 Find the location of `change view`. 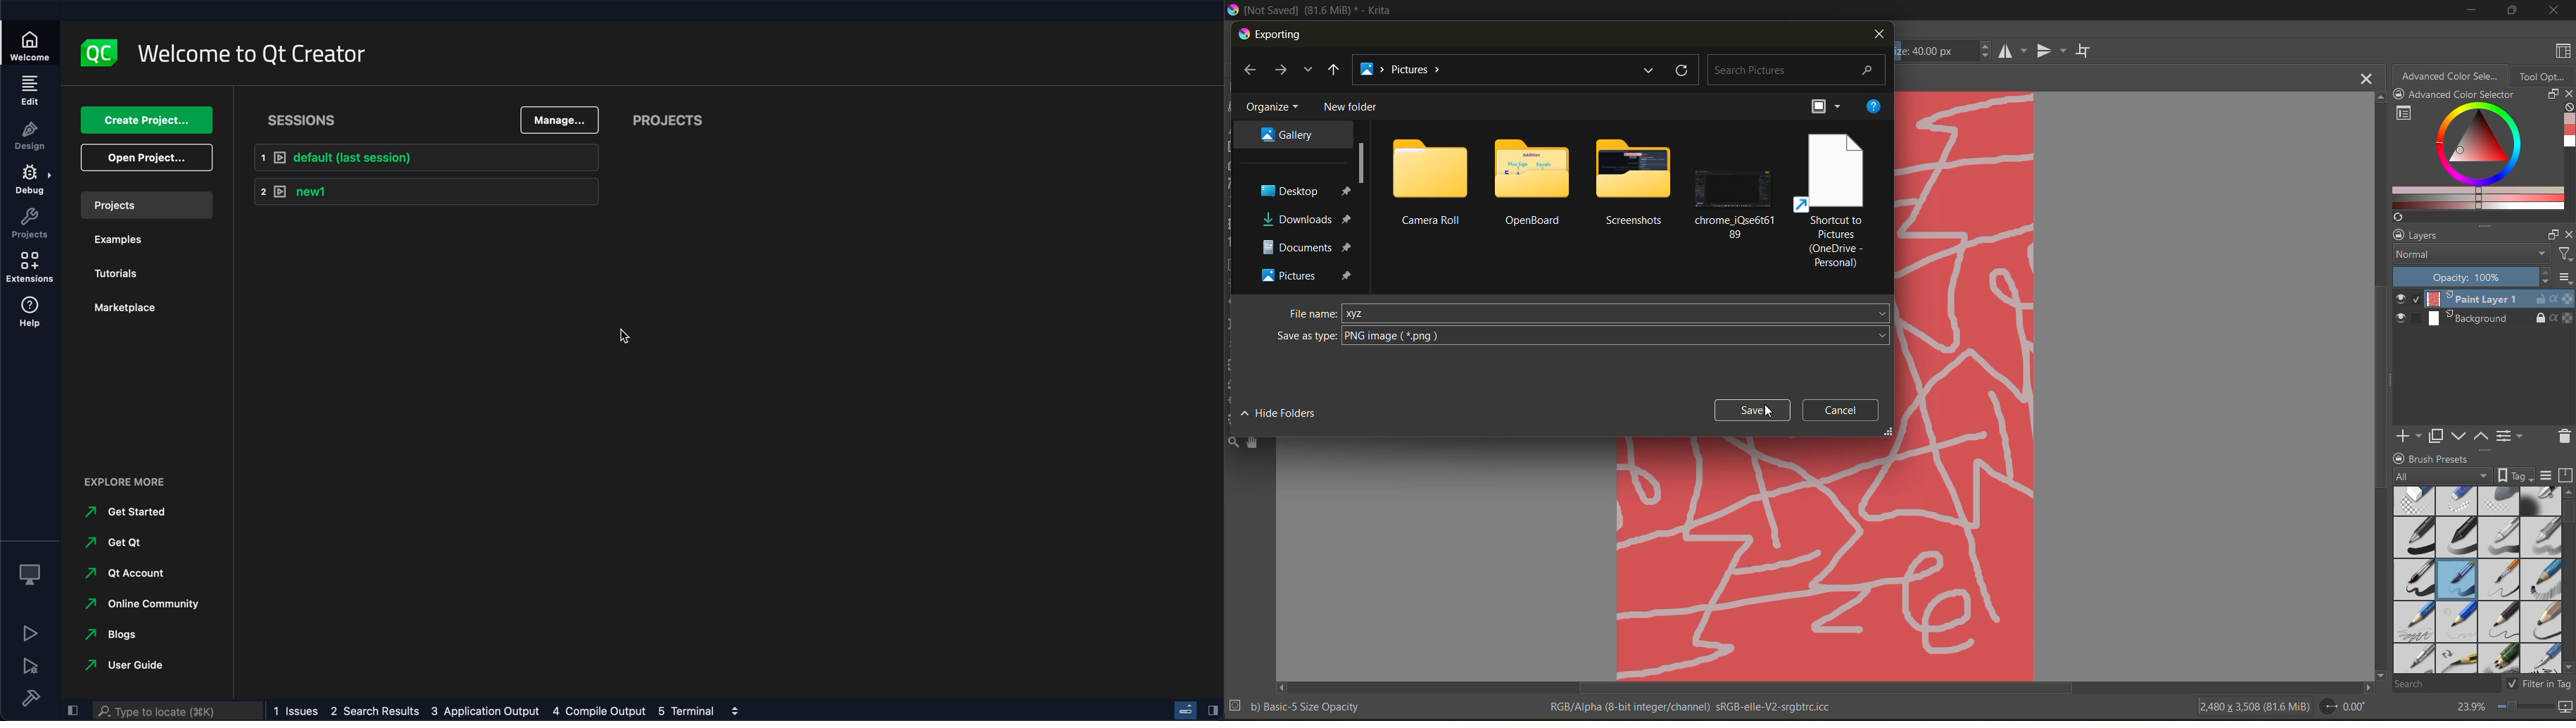

change view is located at coordinates (1831, 107).